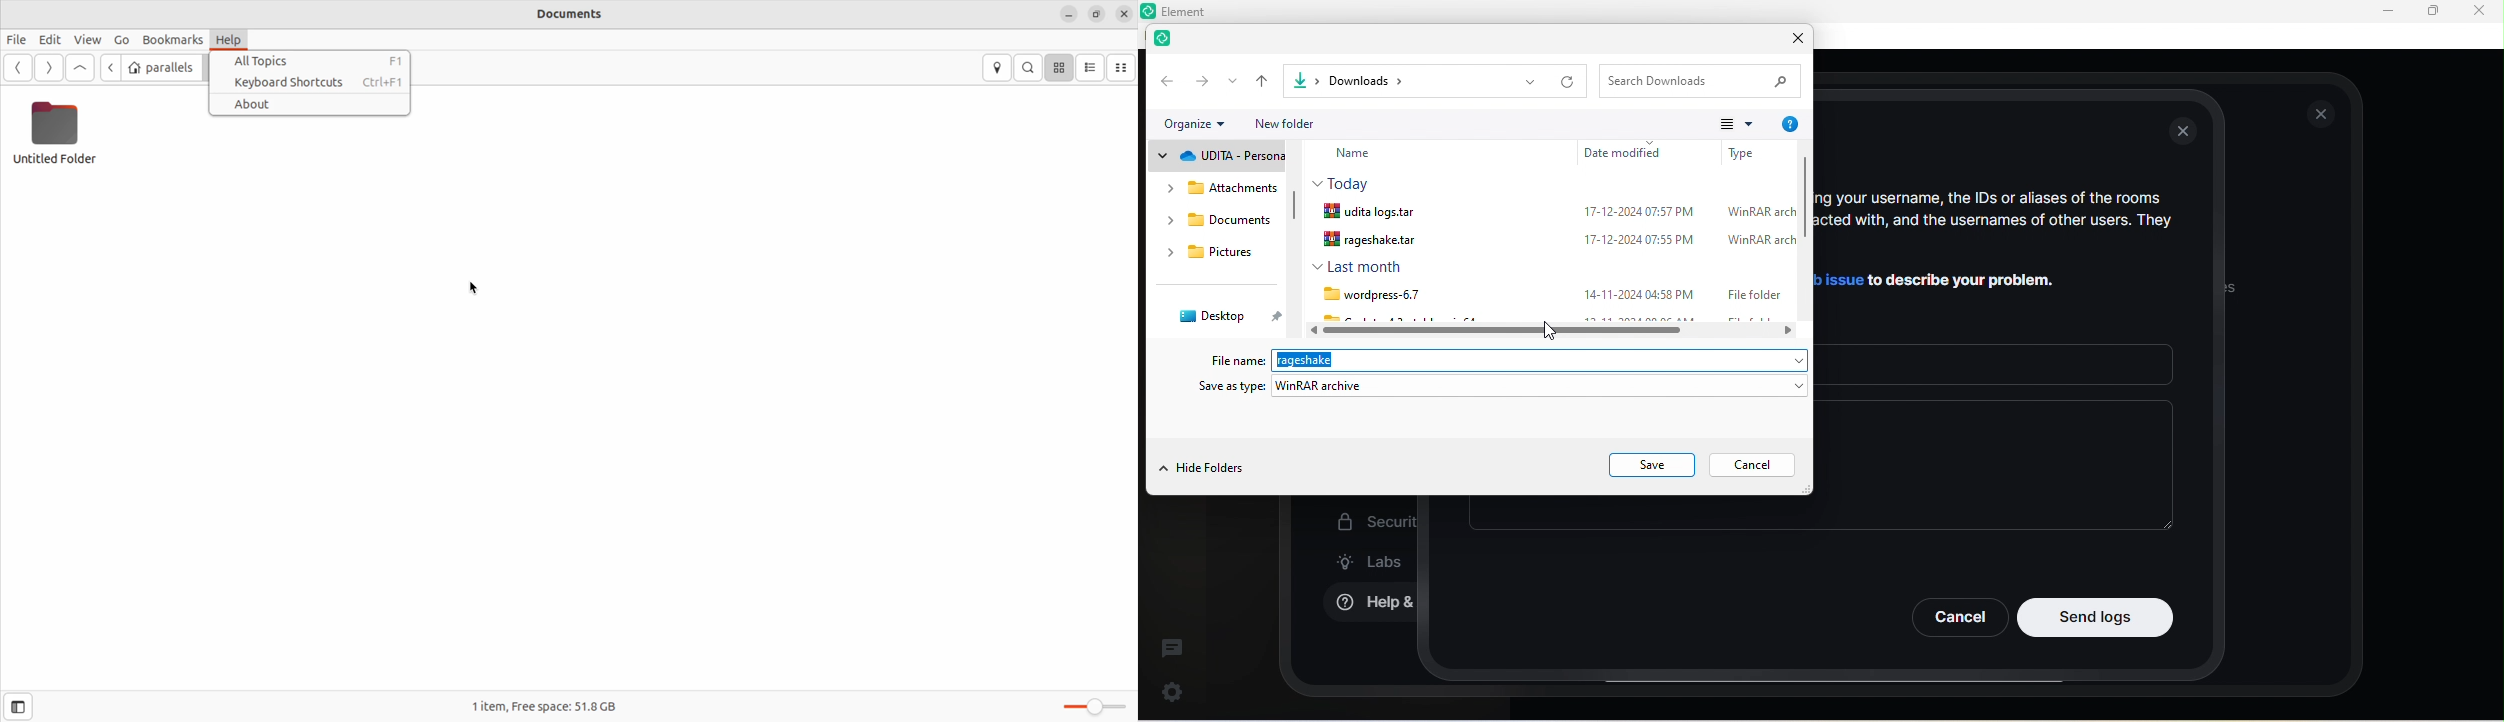  Describe the element at coordinates (1217, 157) in the screenshot. I see `udita personal` at that location.